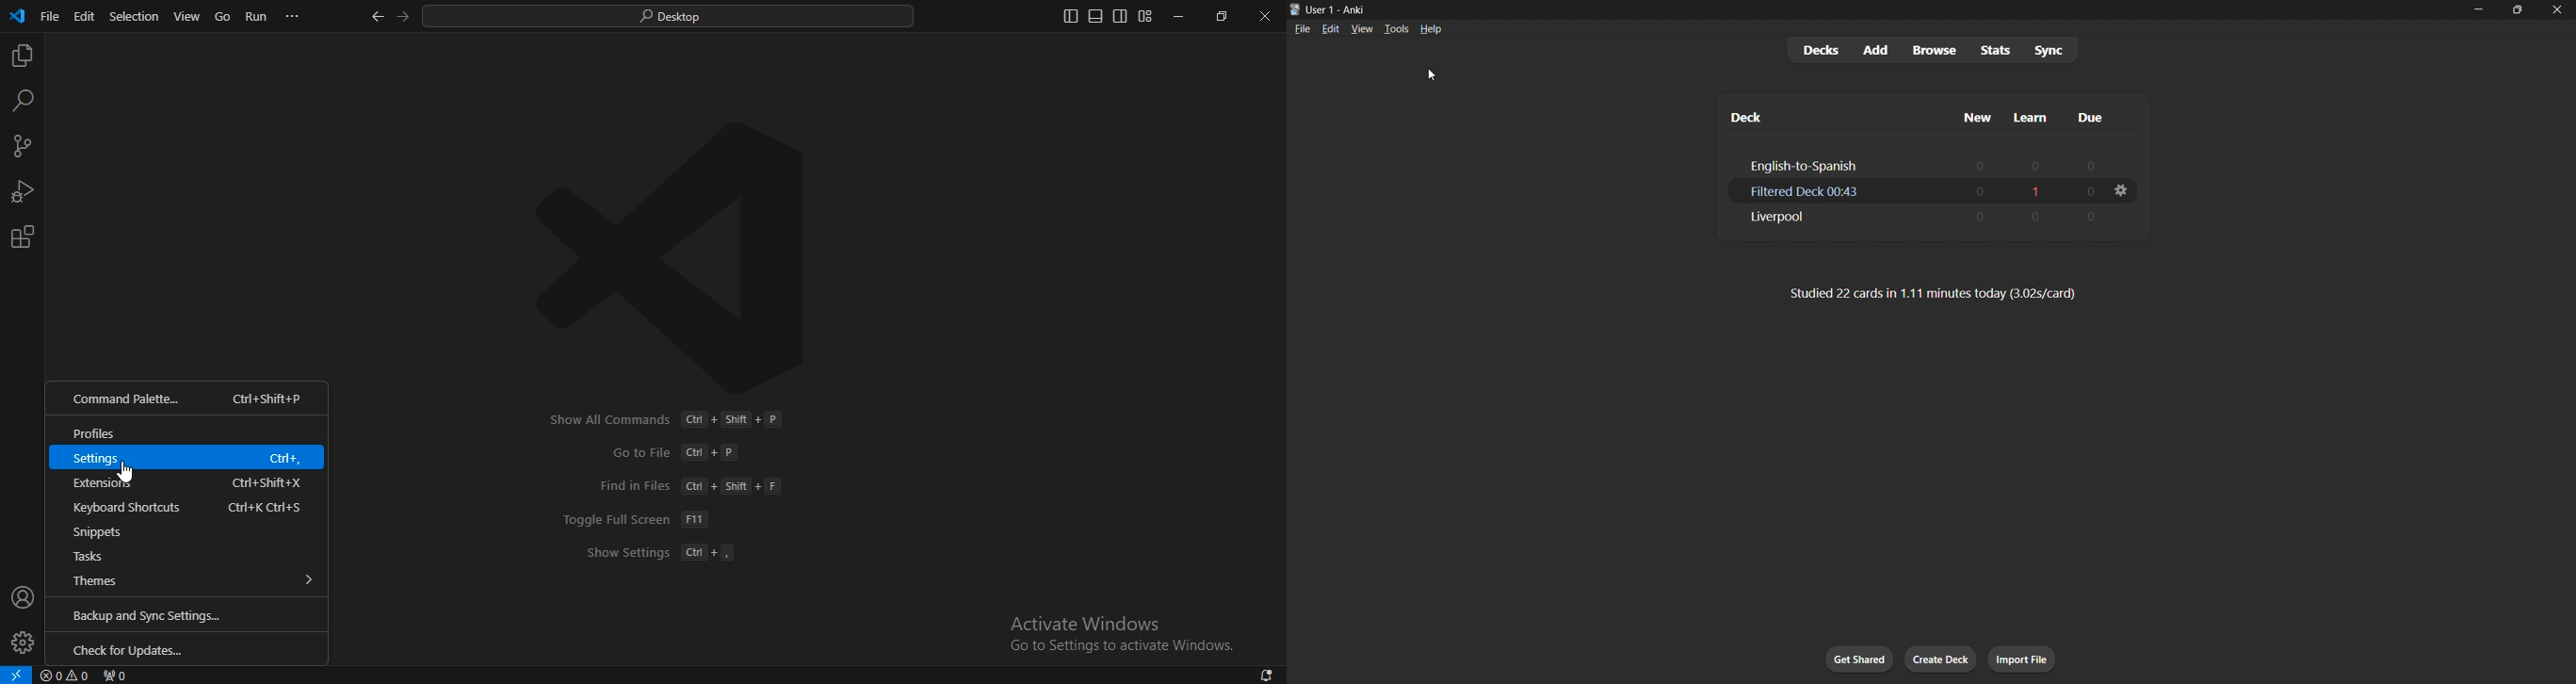 The height and width of the screenshot is (700, 2576). What do you see at coordinates (1430, 75) in the screenshot?
I see `cursor` at bounding box center [1430, 75].